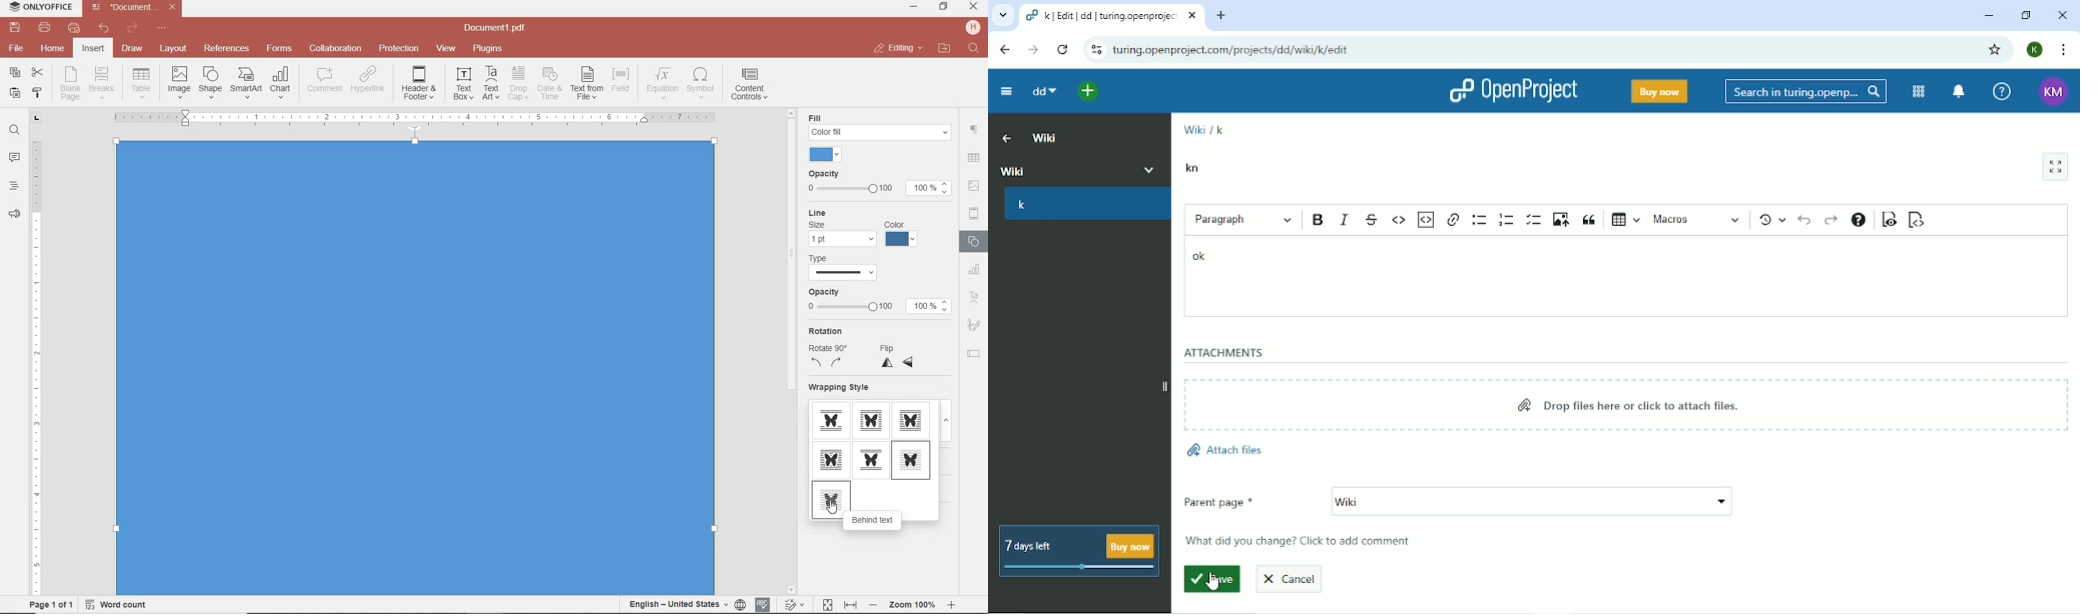 Image resolution: width=2100 pixels, height=616 pixels. What do you see at coordinates (828, 349) in the screenshot?
I see `ROTATION` at bounding box center [828, 349].